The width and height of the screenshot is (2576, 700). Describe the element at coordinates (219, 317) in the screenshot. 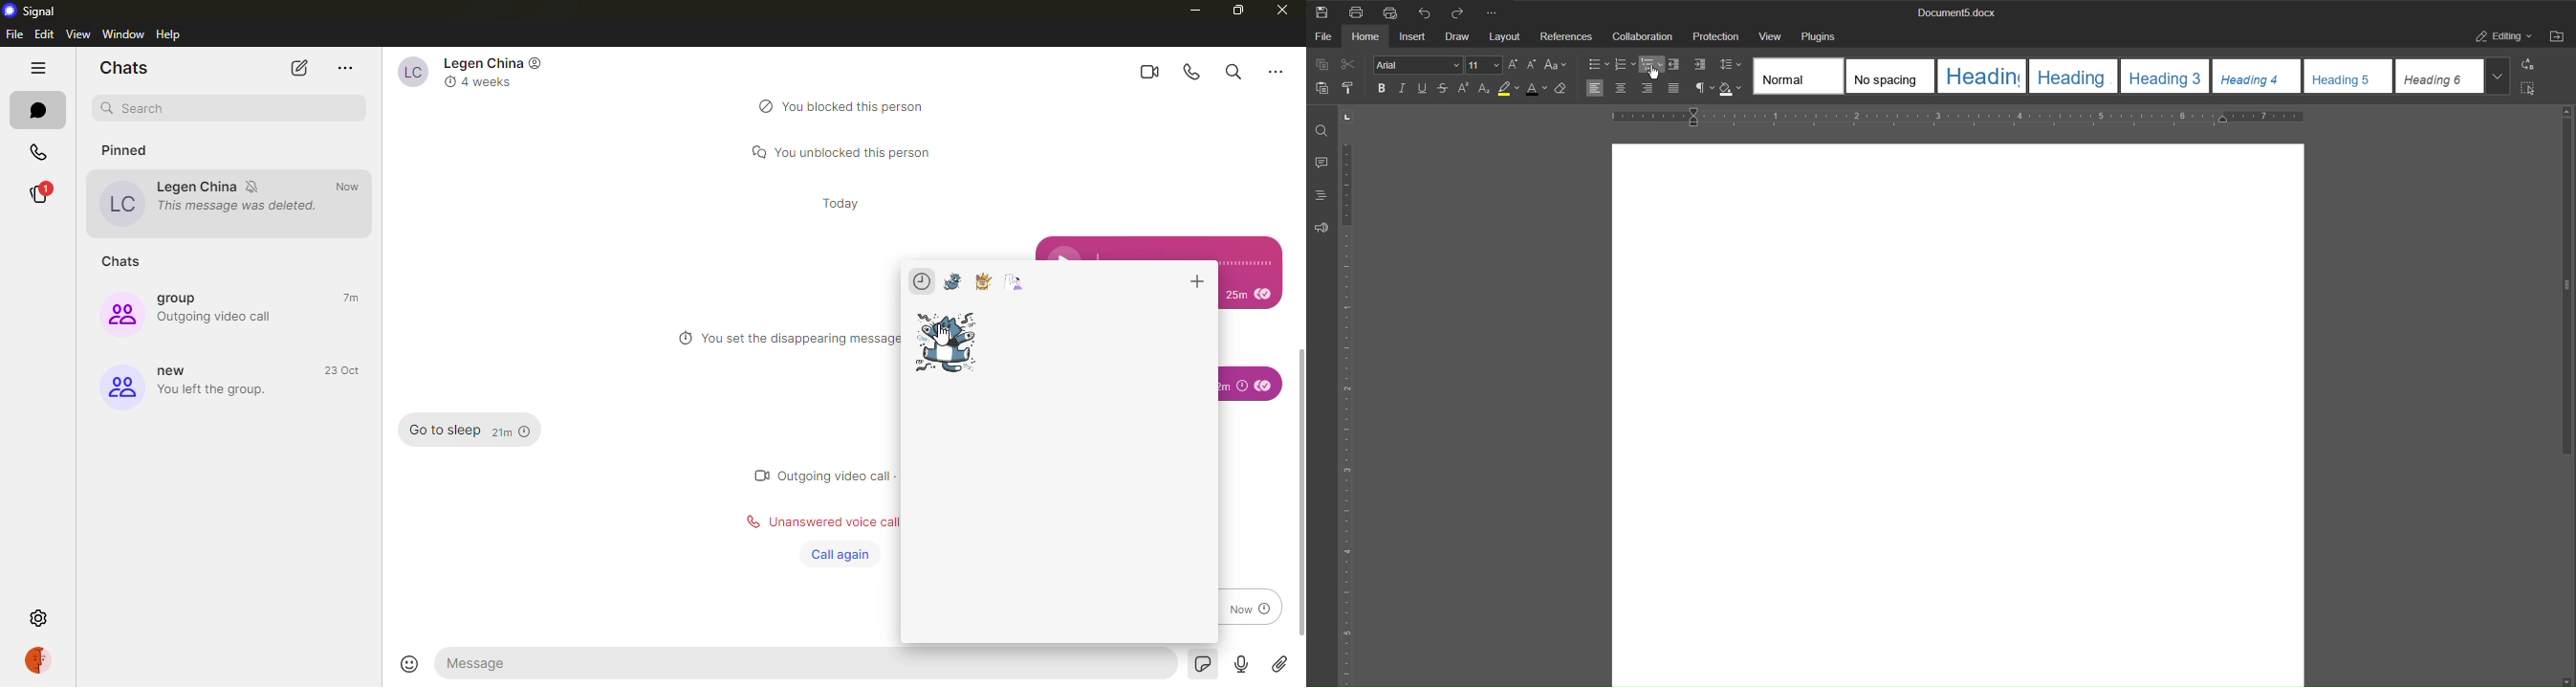

I see `Outgoing video call` at that location.